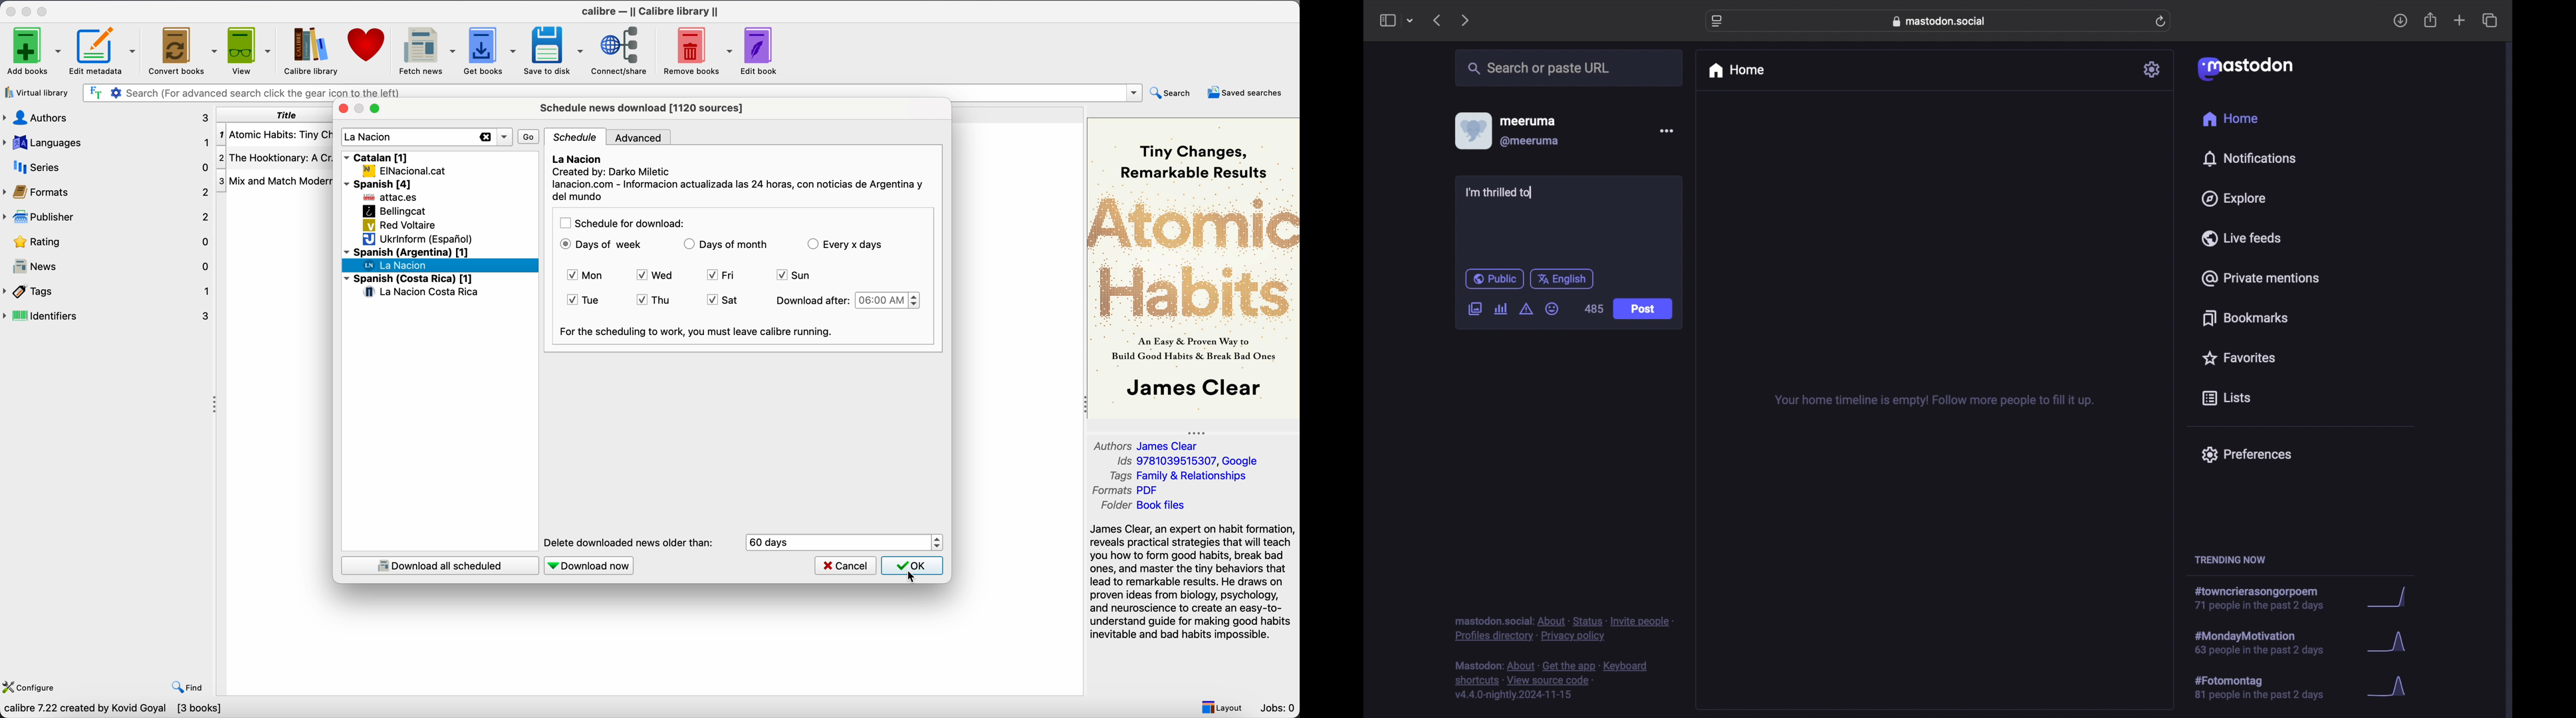  Describe the element at coordinates (2460, 20) in the screenshot. I see `new tab overview` at that location.